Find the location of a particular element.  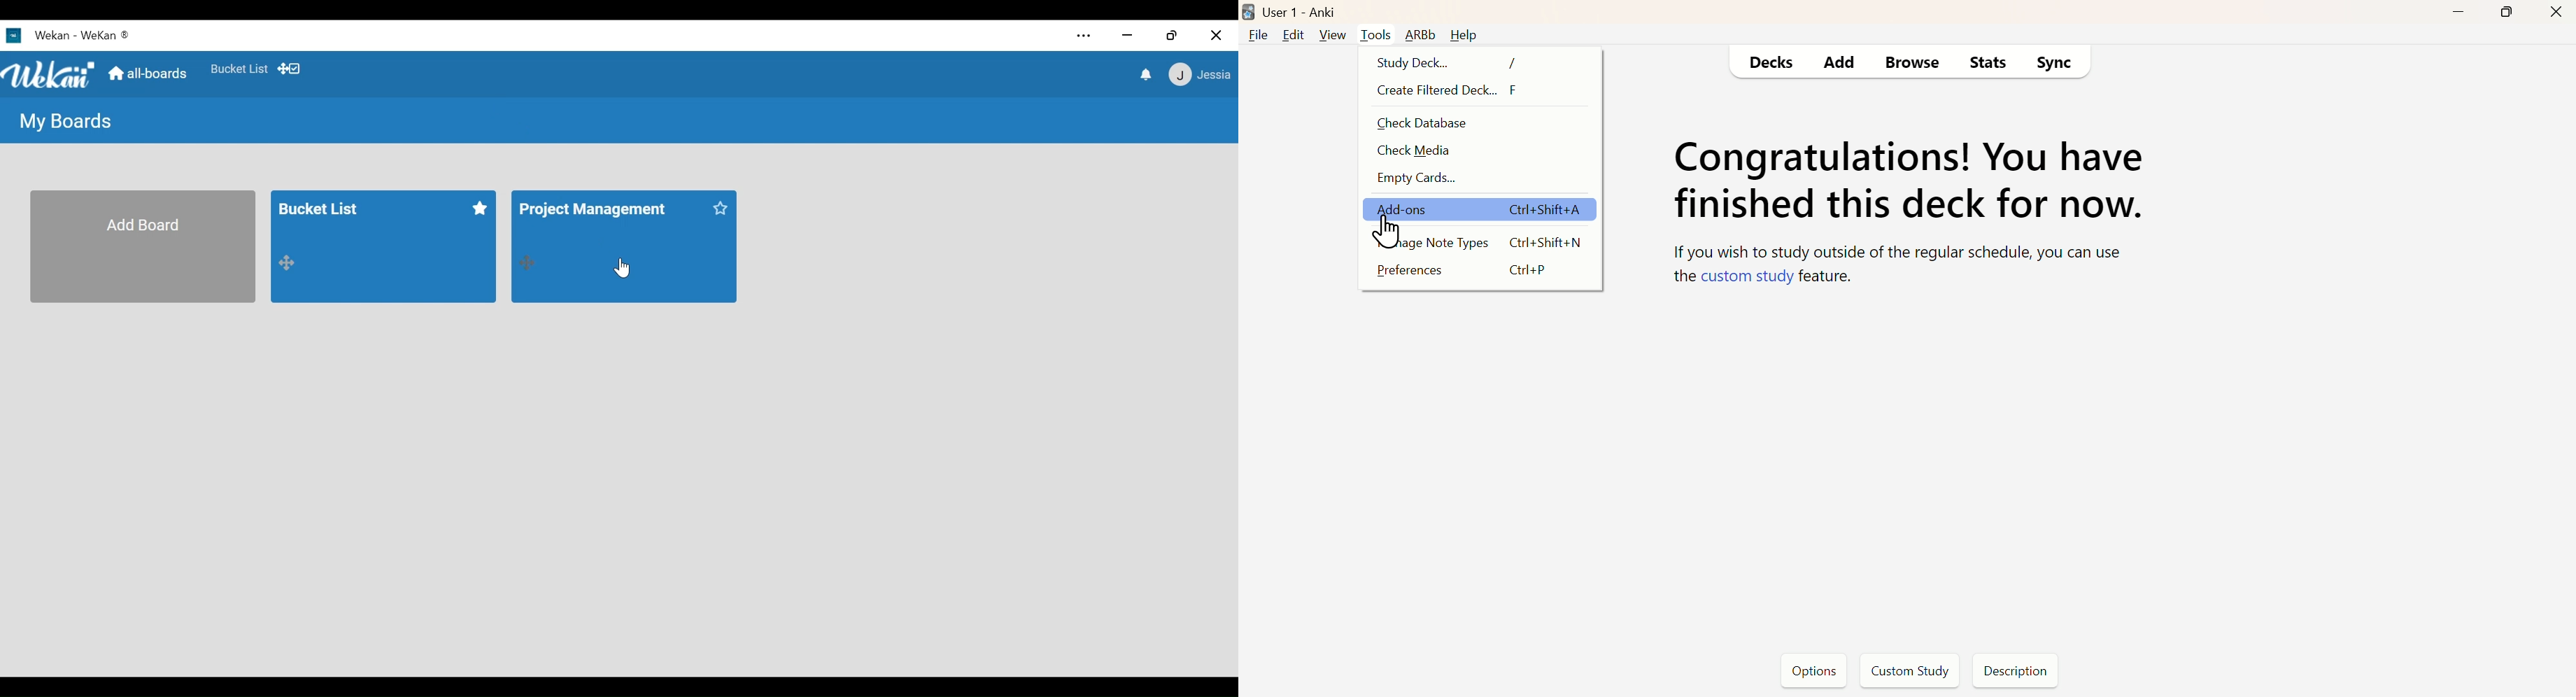

favorites is located at coordinates (237, 66).